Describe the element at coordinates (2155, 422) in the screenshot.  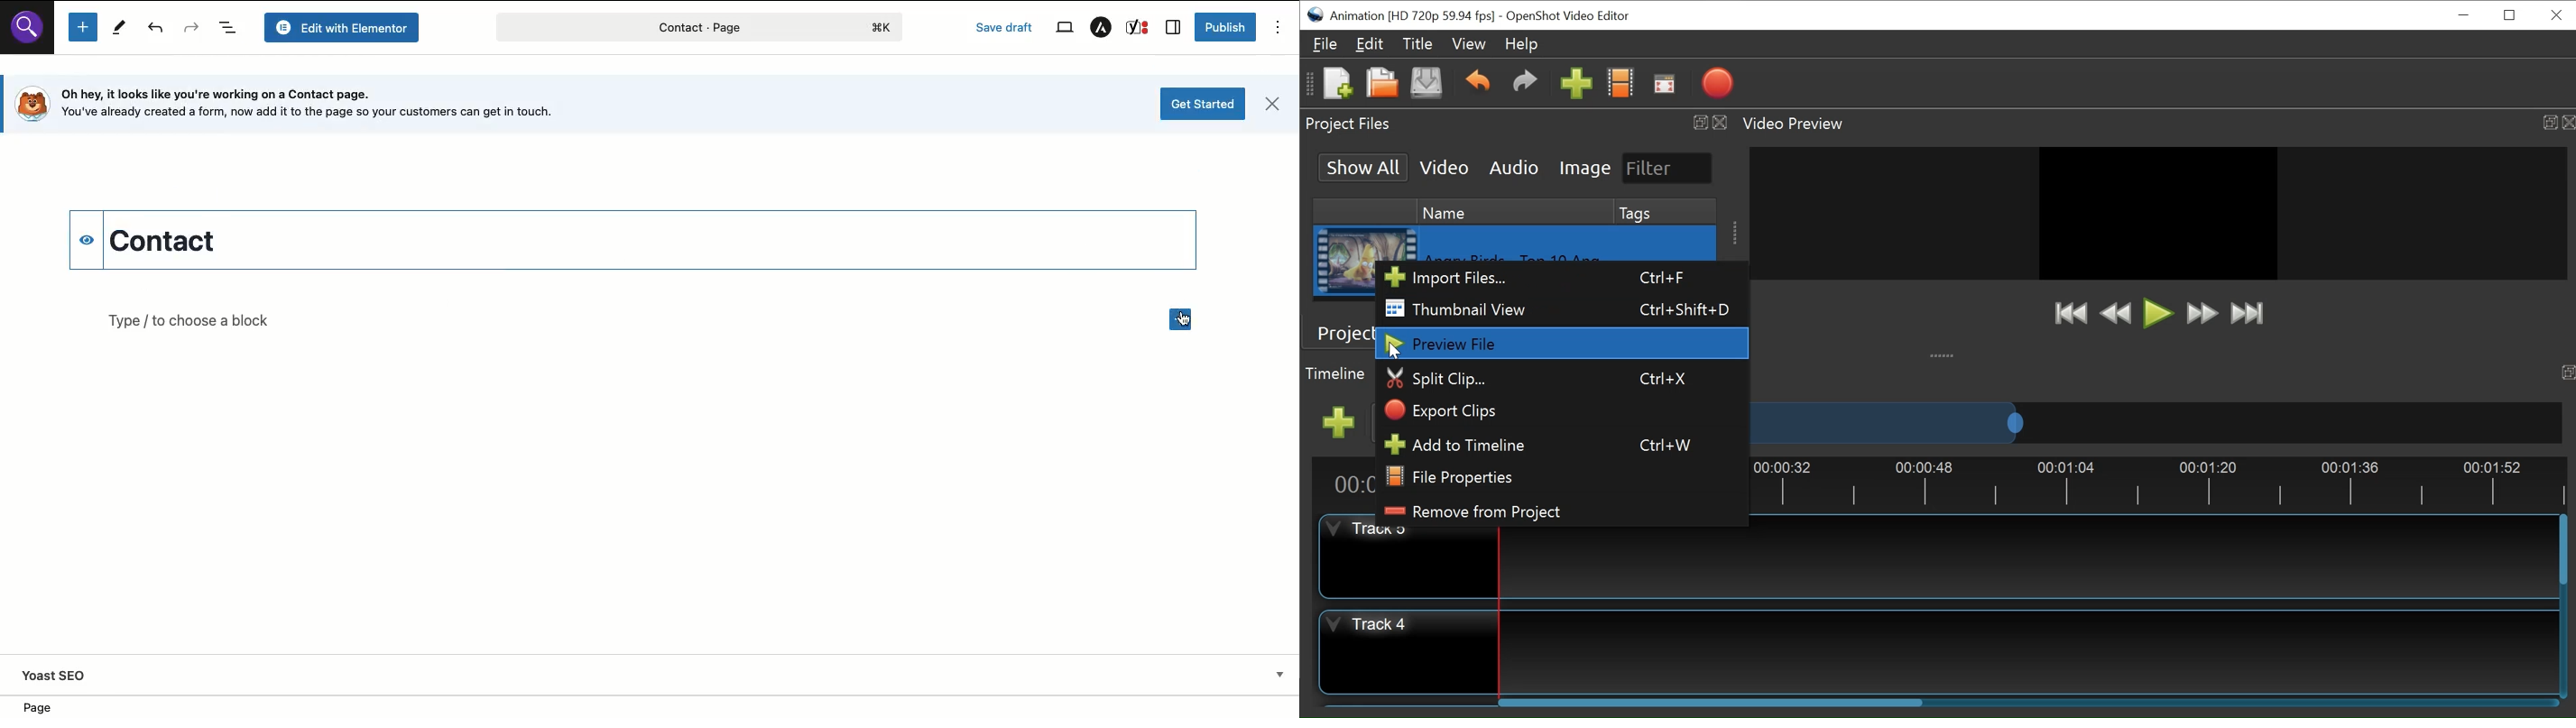
I see `Zoom Slider` at that location.